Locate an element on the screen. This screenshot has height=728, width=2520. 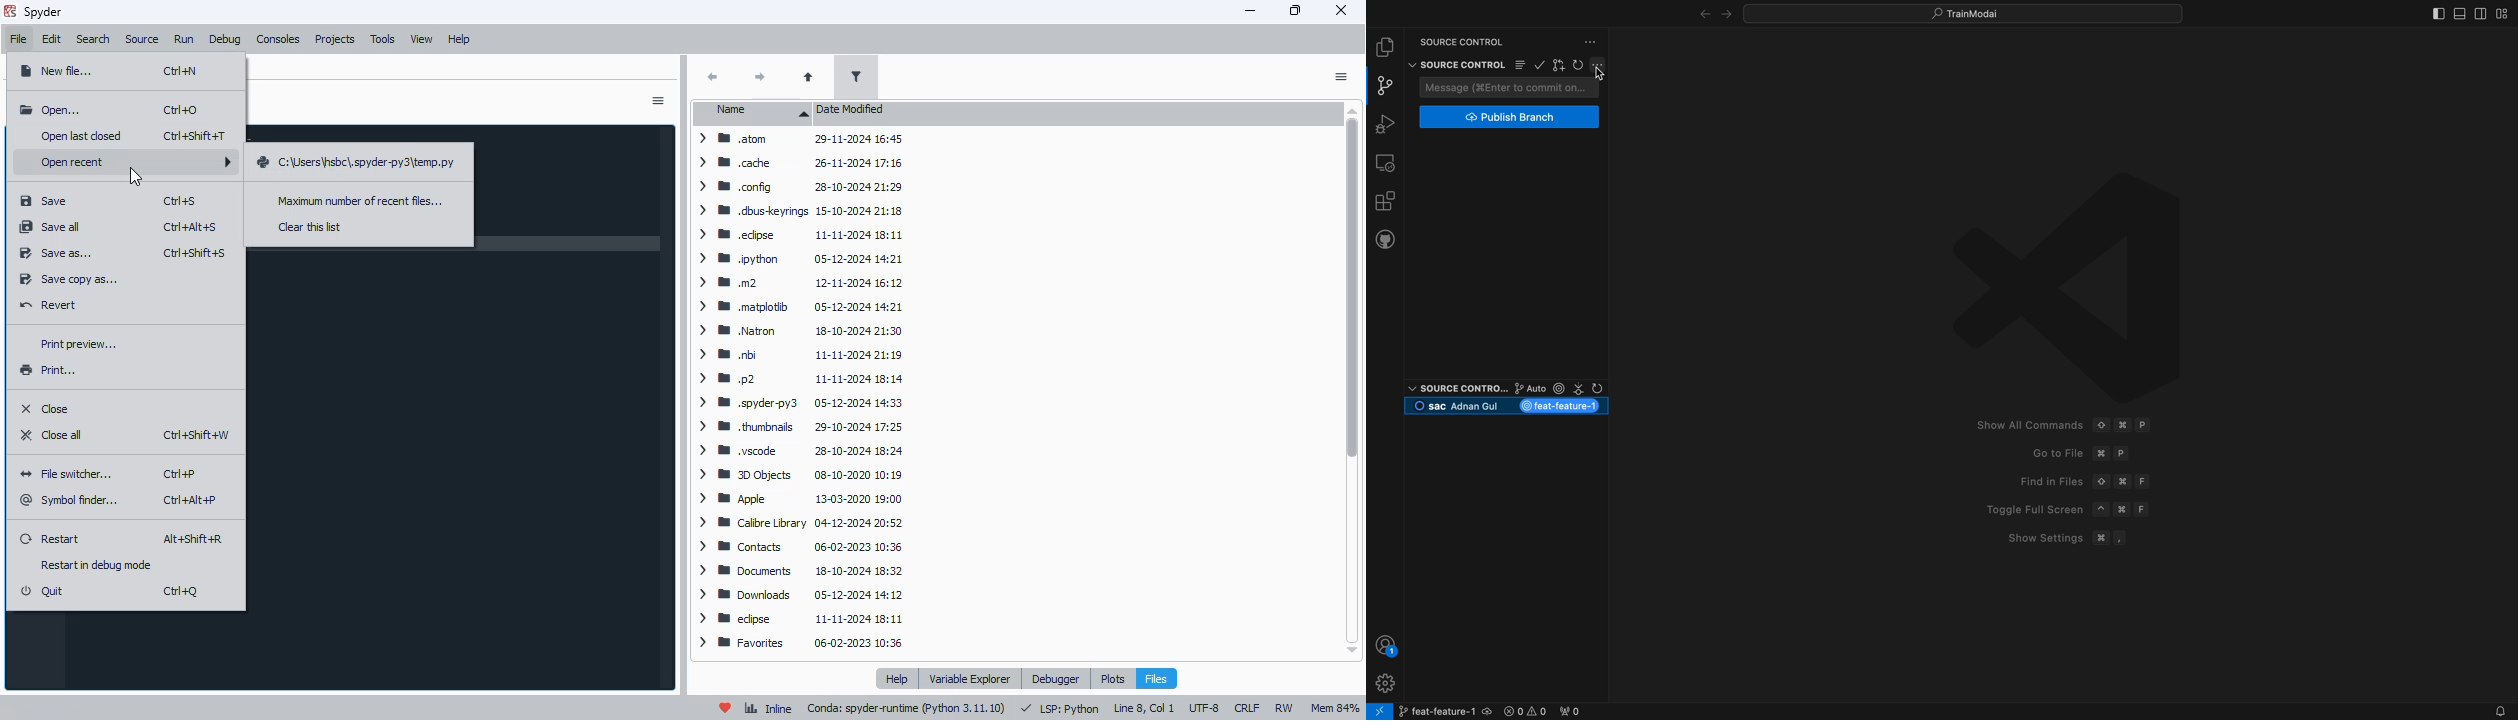
> MW cache 26-11-2024 17:16 is located at coordinates (801, 163).